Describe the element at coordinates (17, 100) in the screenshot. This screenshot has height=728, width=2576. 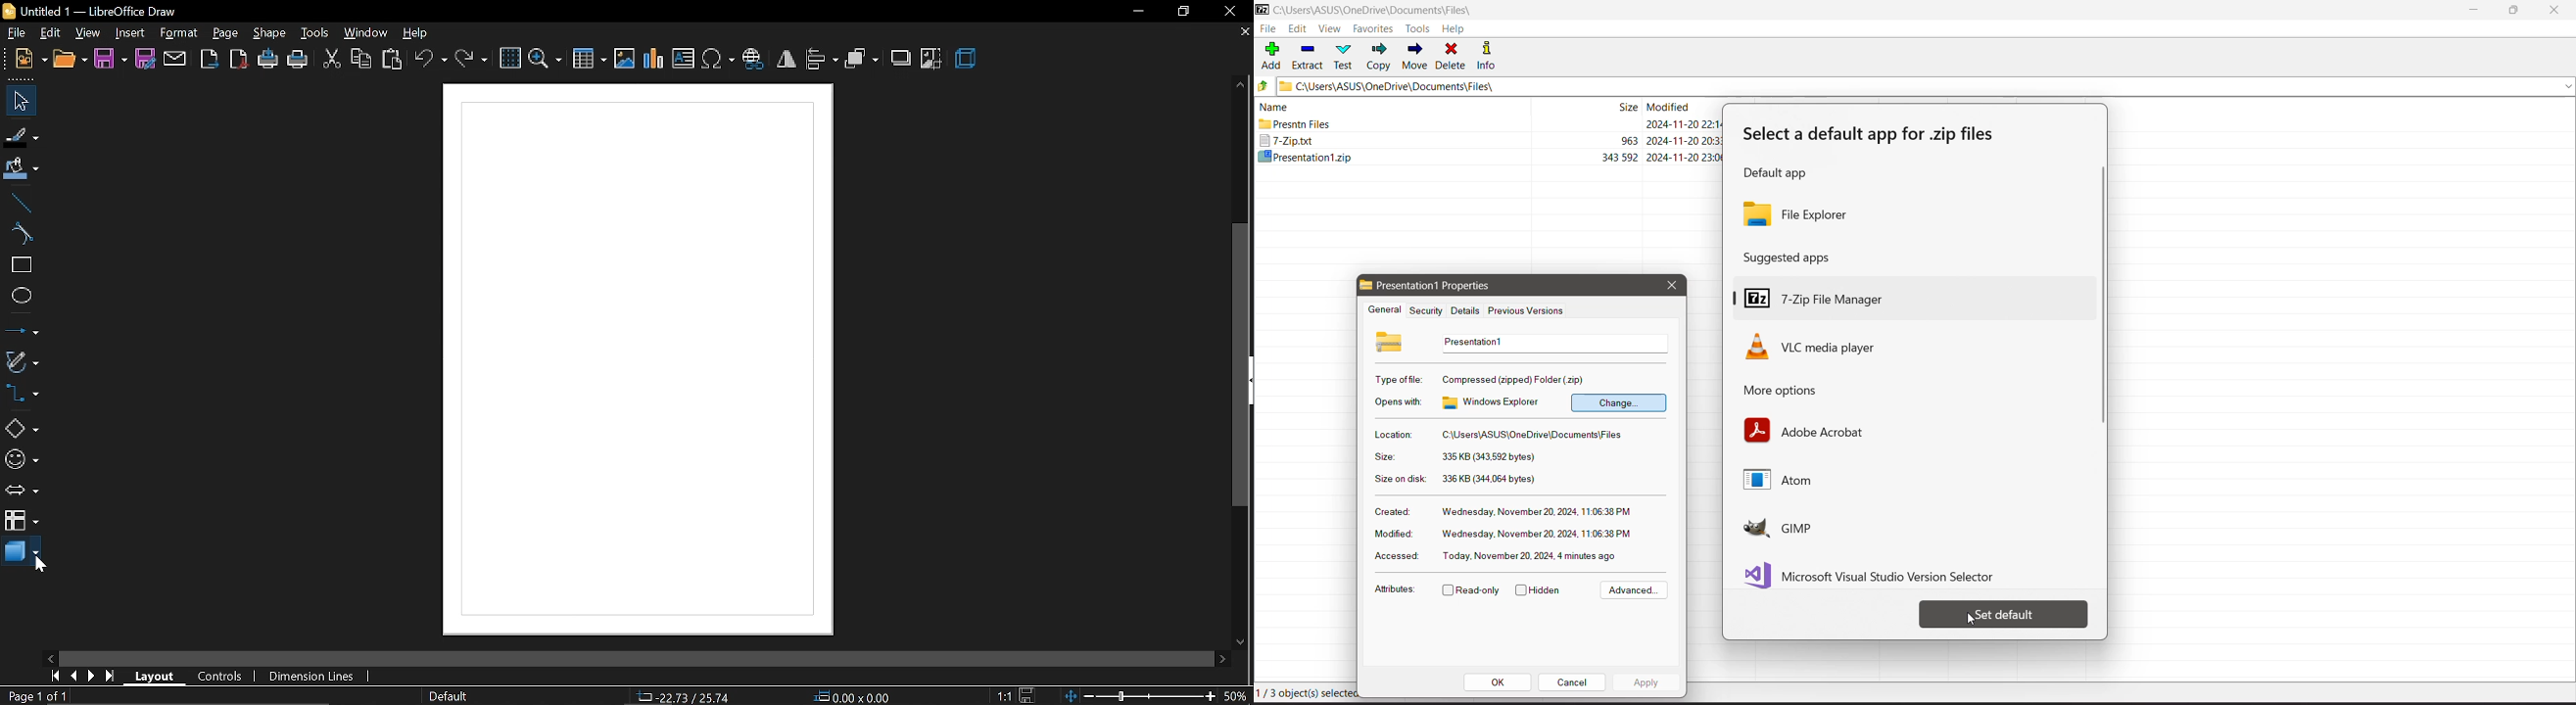
I see `select` at that location.